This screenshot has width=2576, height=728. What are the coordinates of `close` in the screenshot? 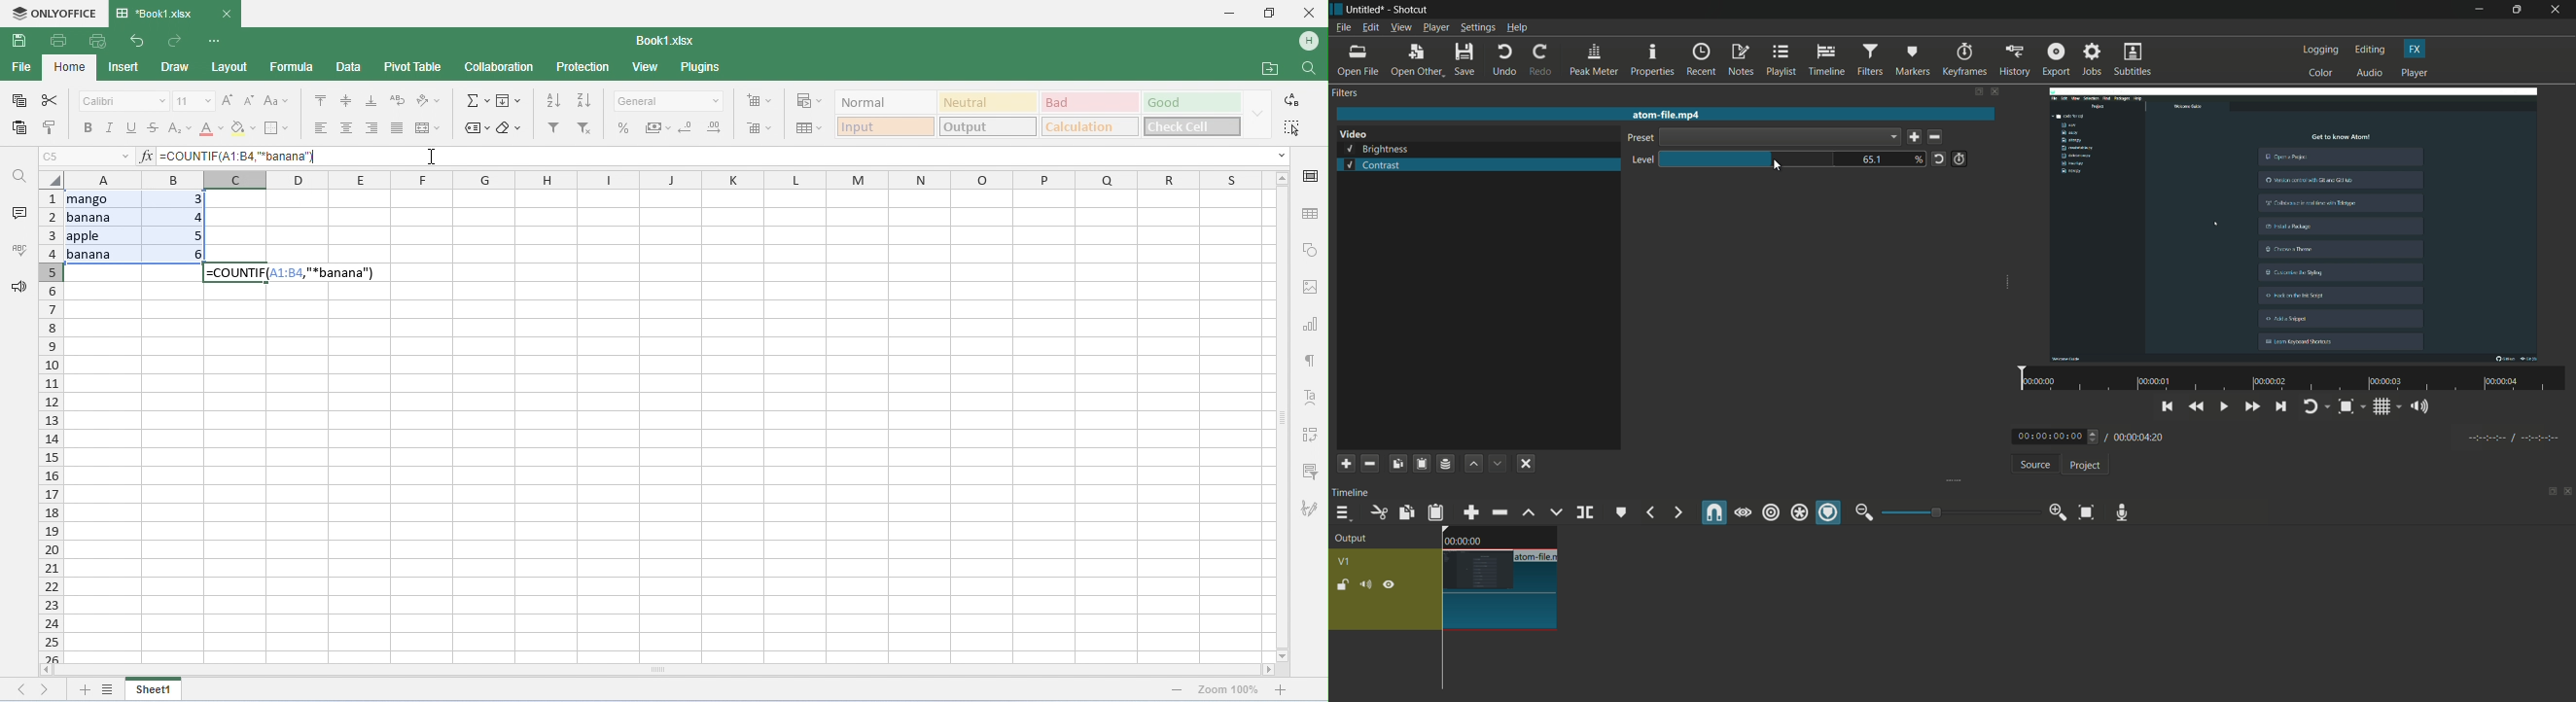 It's located at (227, 14).